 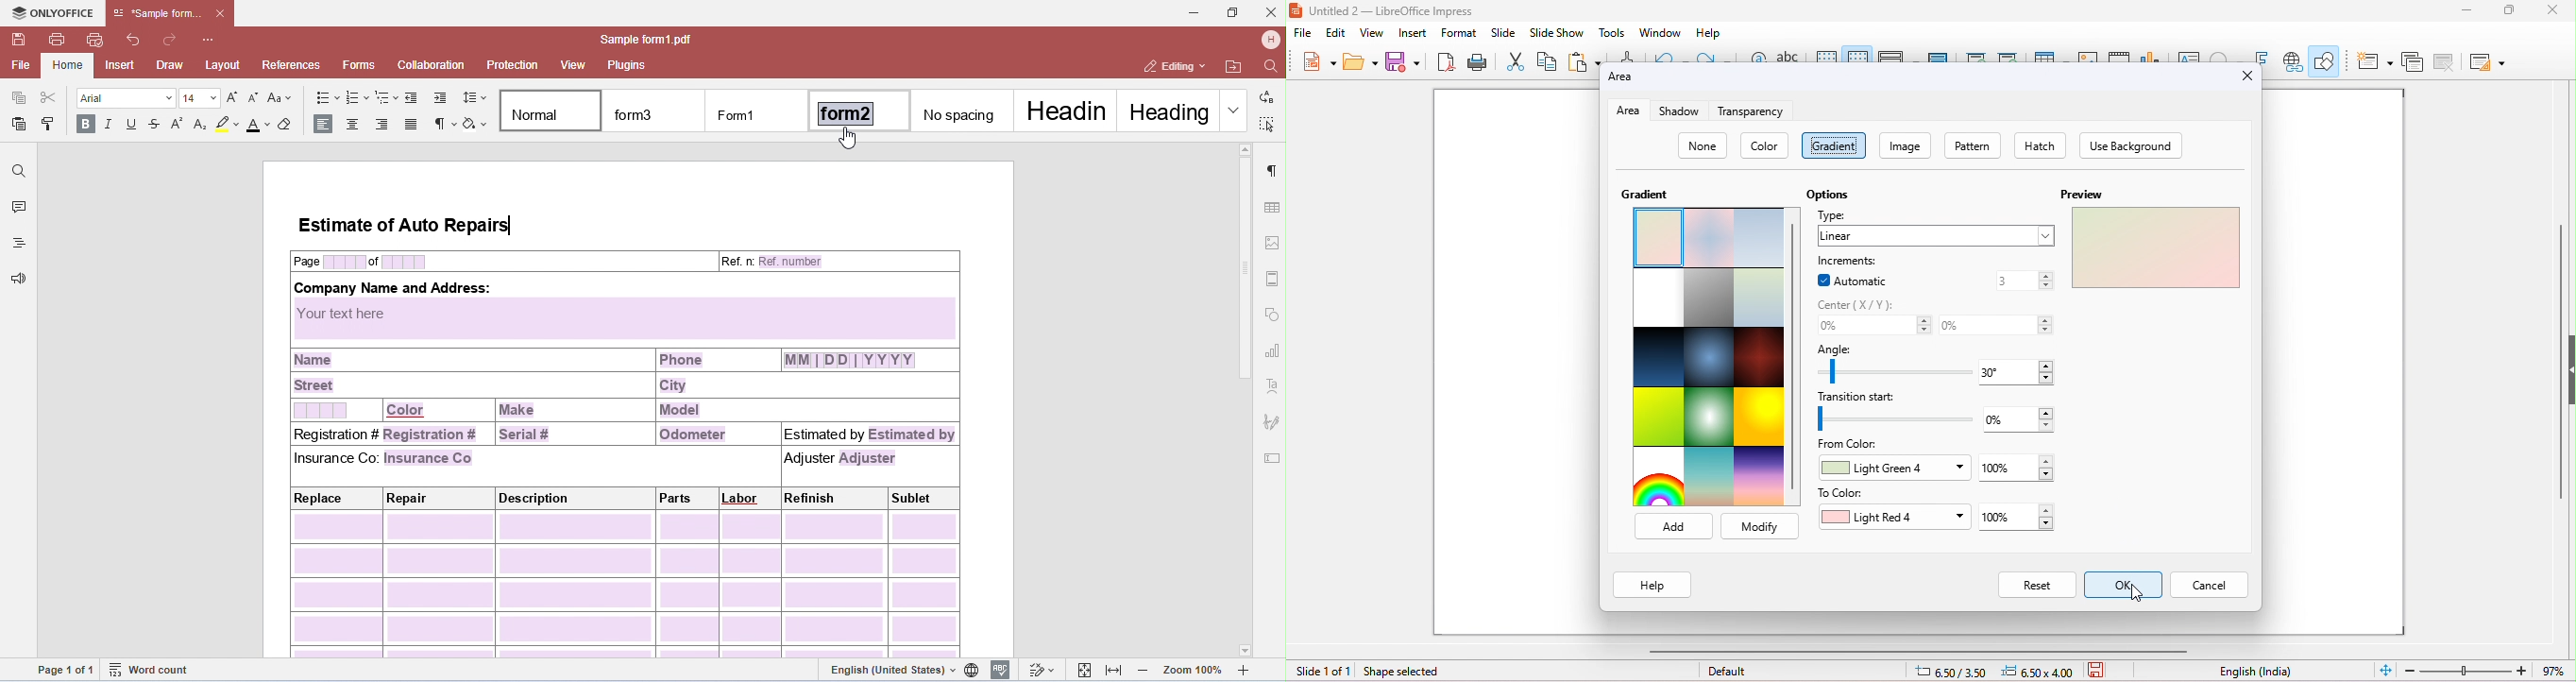 I want to click on 100, so click(x=2016, y=468).